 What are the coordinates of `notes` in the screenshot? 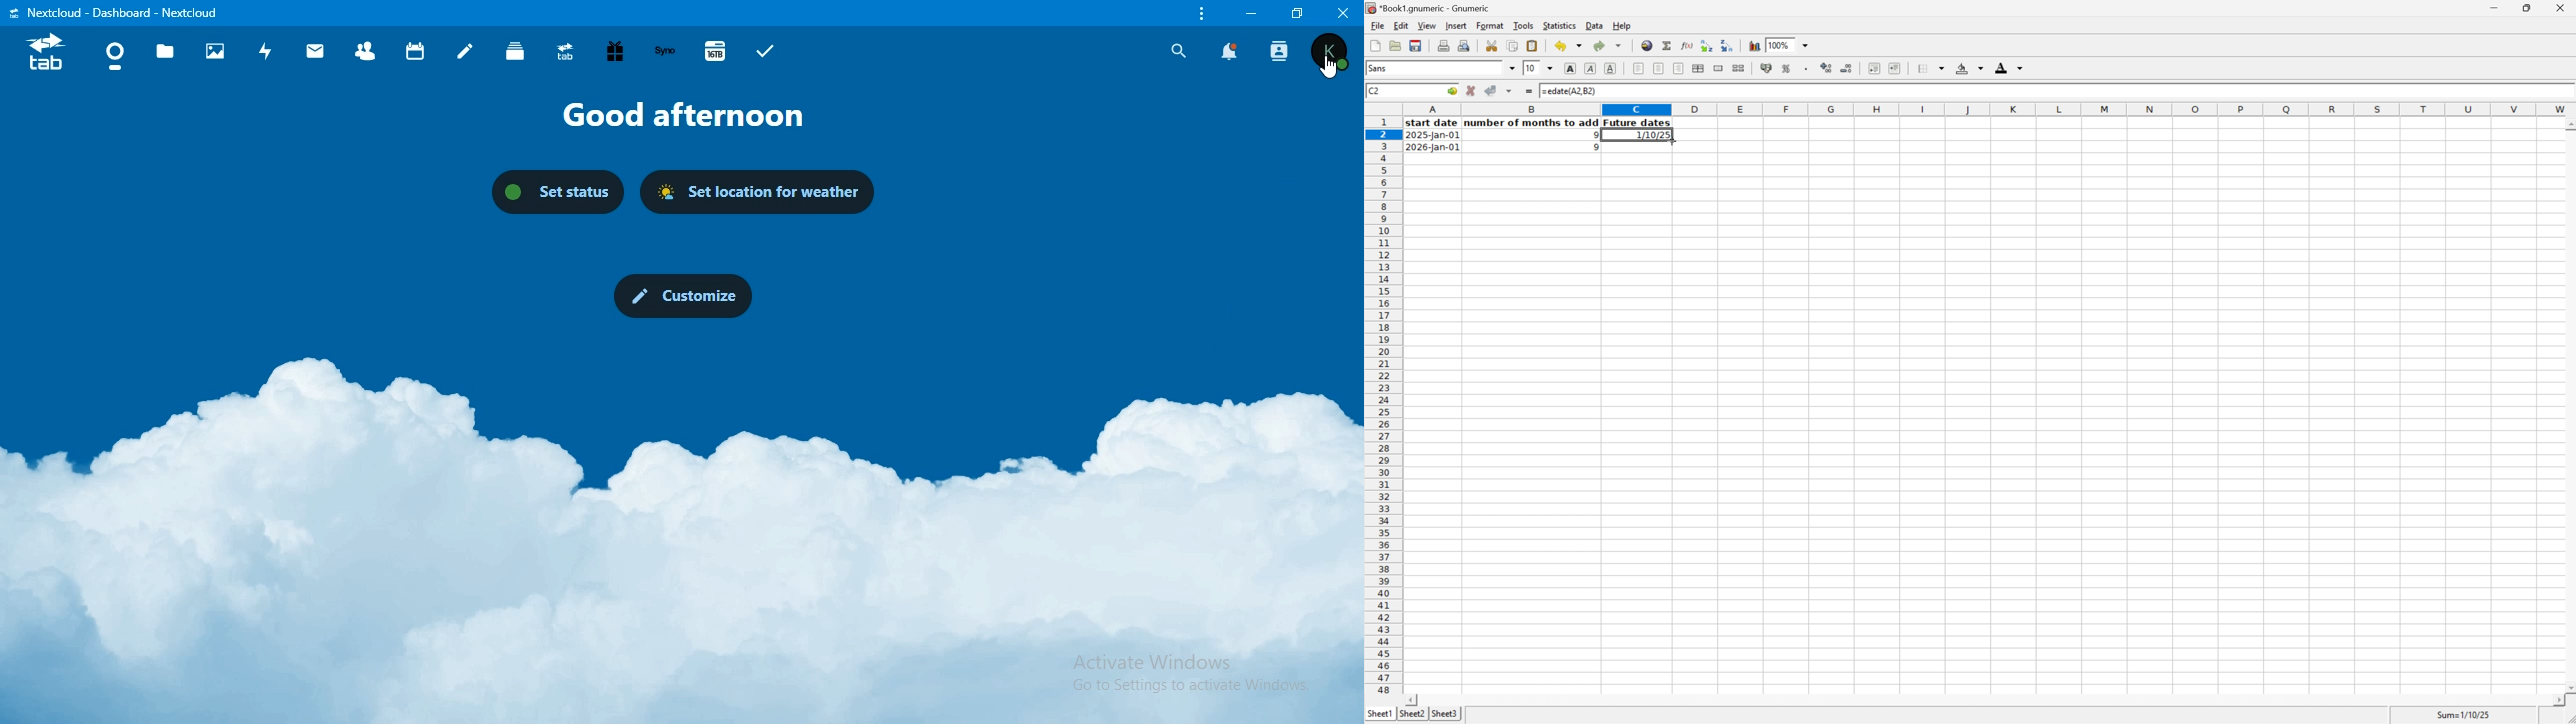 It's located at (466, 51).